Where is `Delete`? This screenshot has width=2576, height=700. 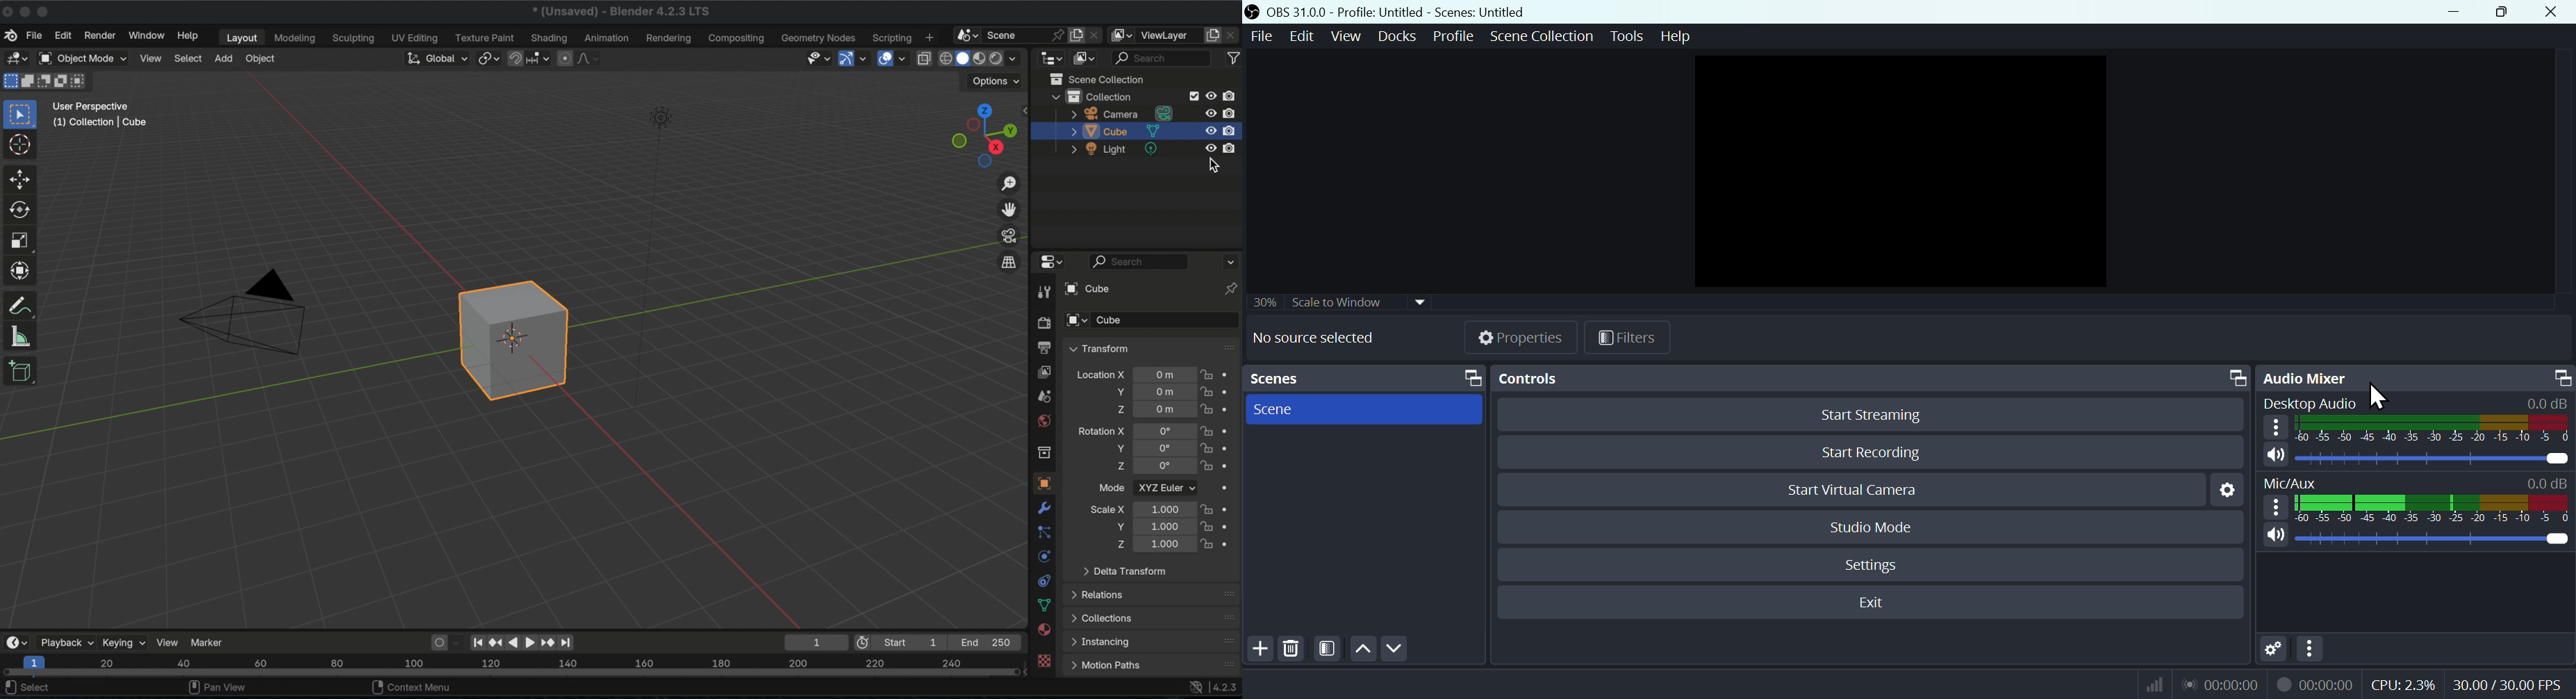
Delete is located at coordinates (1291, 648).